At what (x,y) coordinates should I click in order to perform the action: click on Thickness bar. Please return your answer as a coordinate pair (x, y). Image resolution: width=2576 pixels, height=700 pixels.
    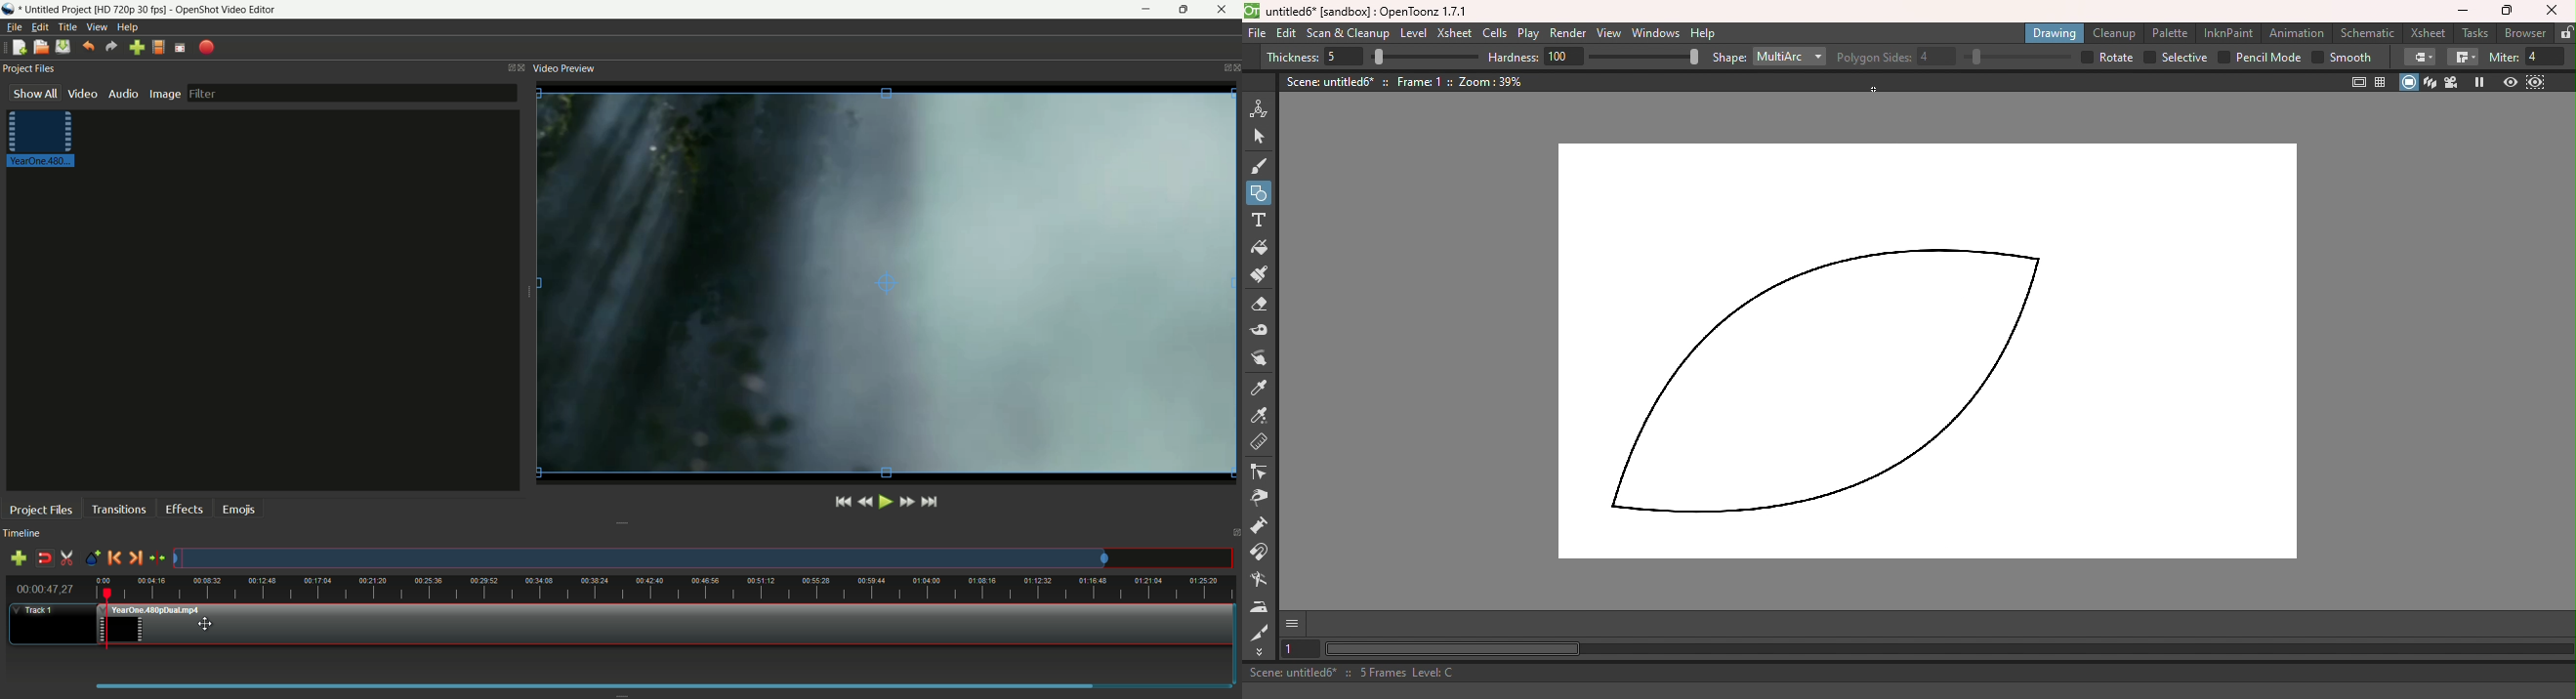
    Looking at the image, I should click on (1424, 56).